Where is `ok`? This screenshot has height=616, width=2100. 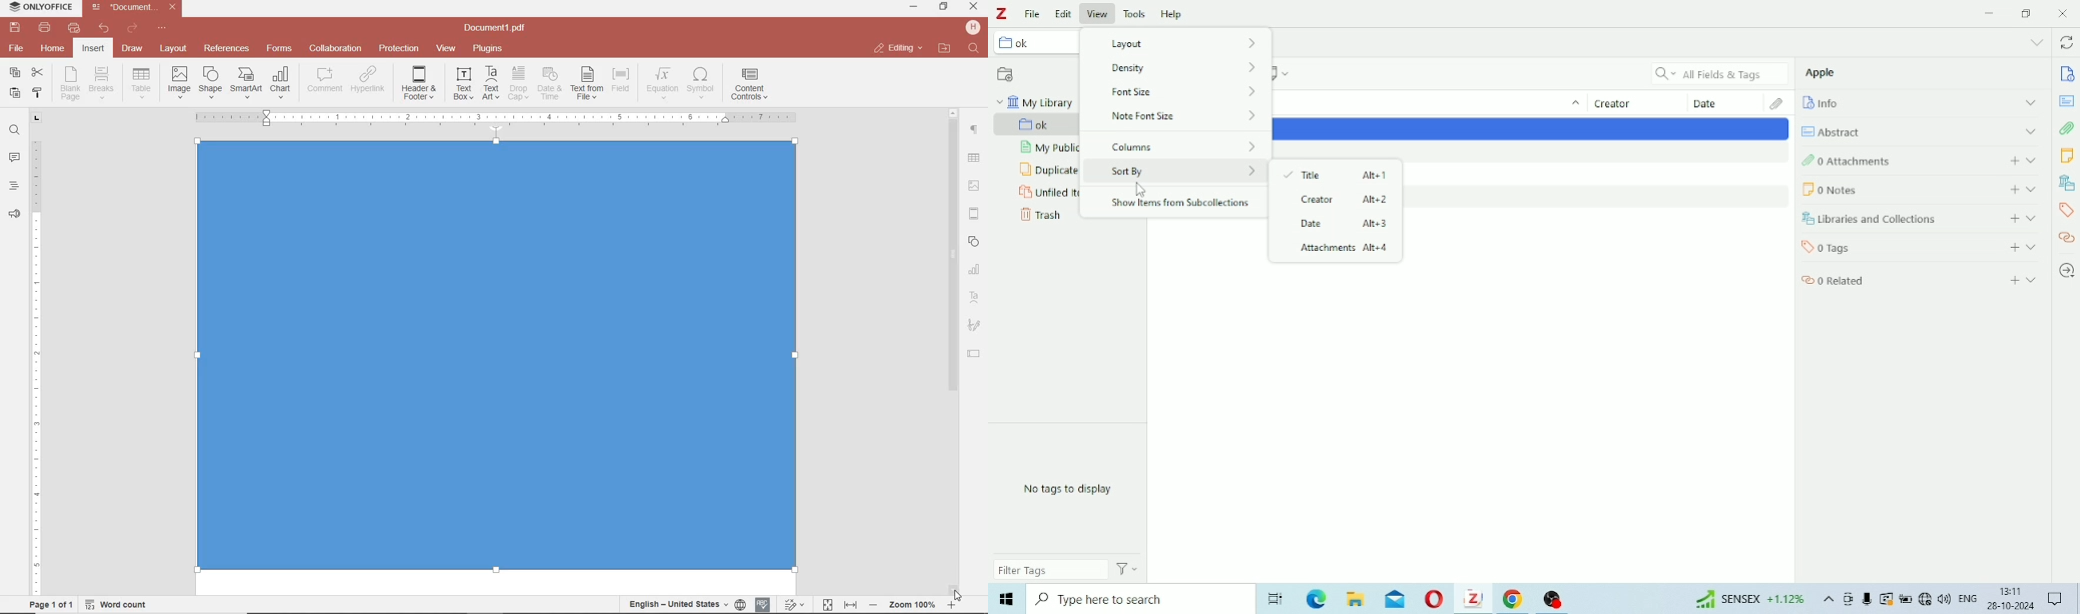
ok is located at coordinates (1047, 124).